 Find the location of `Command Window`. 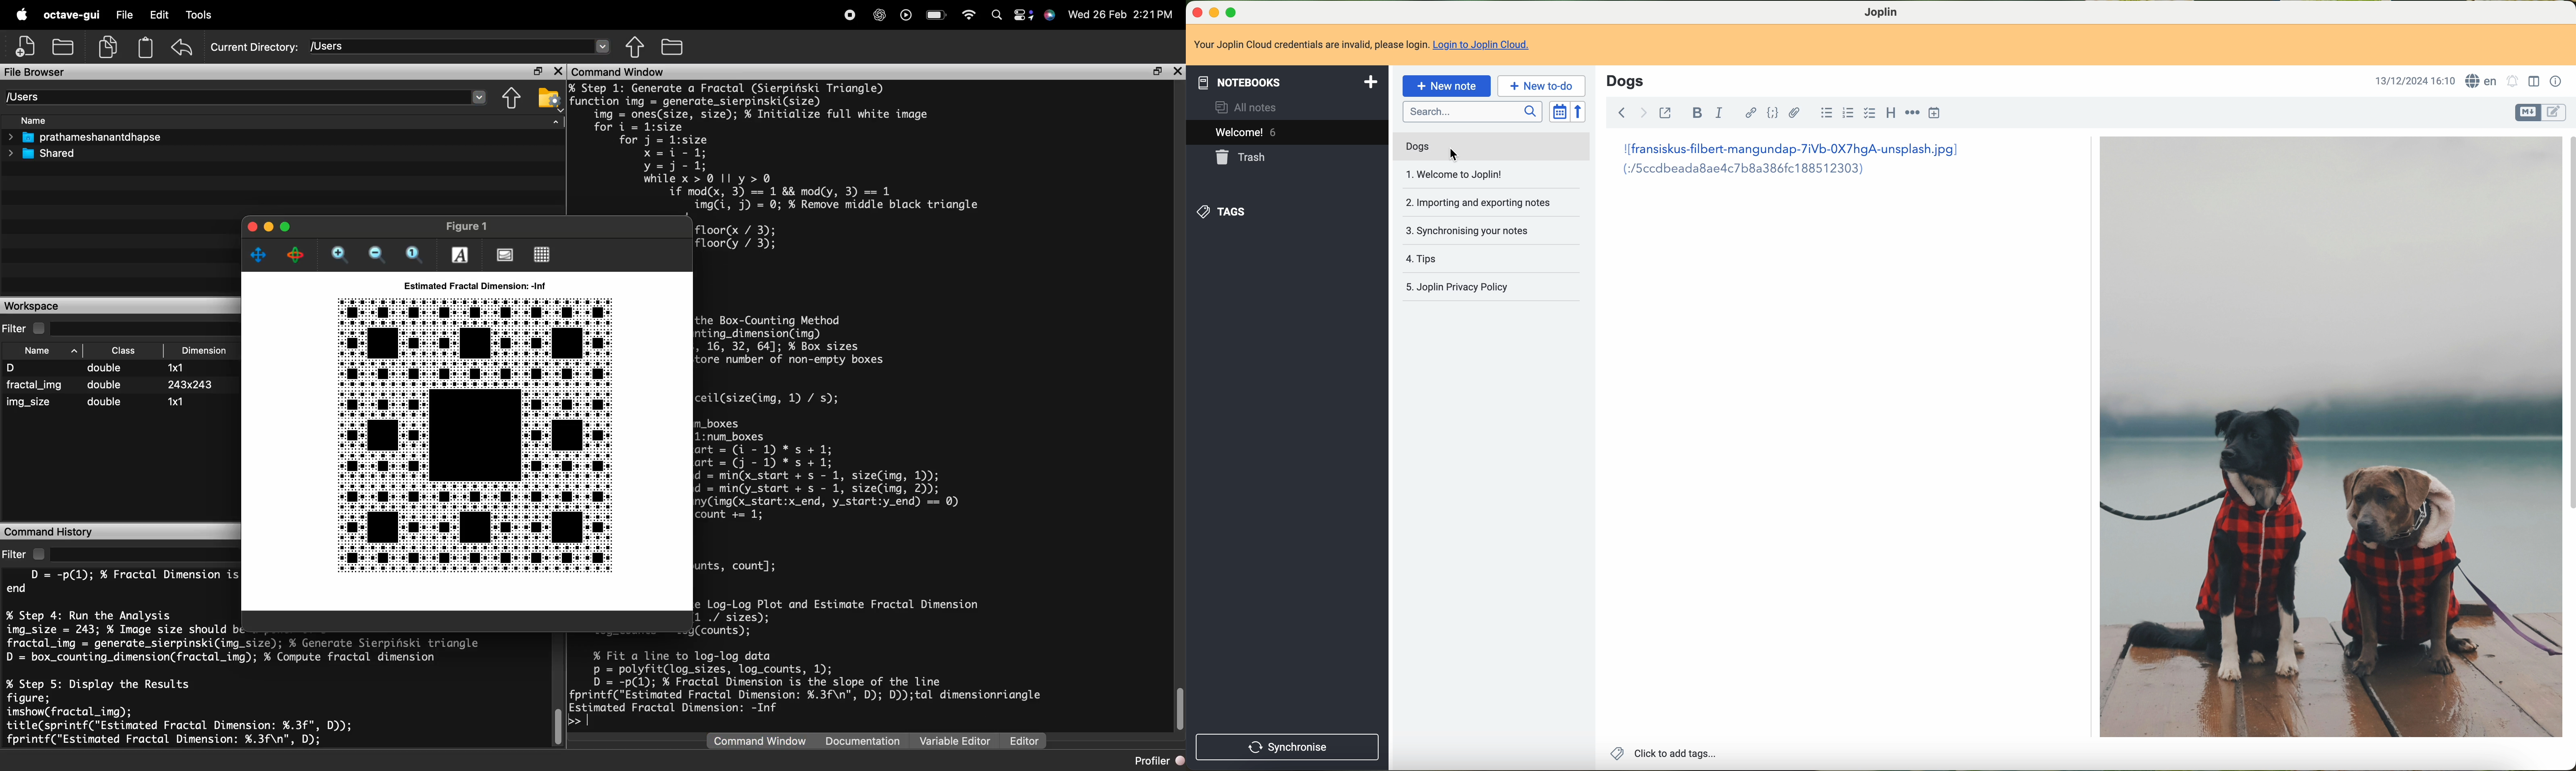

Command Window is located at coordinates (761, 744).